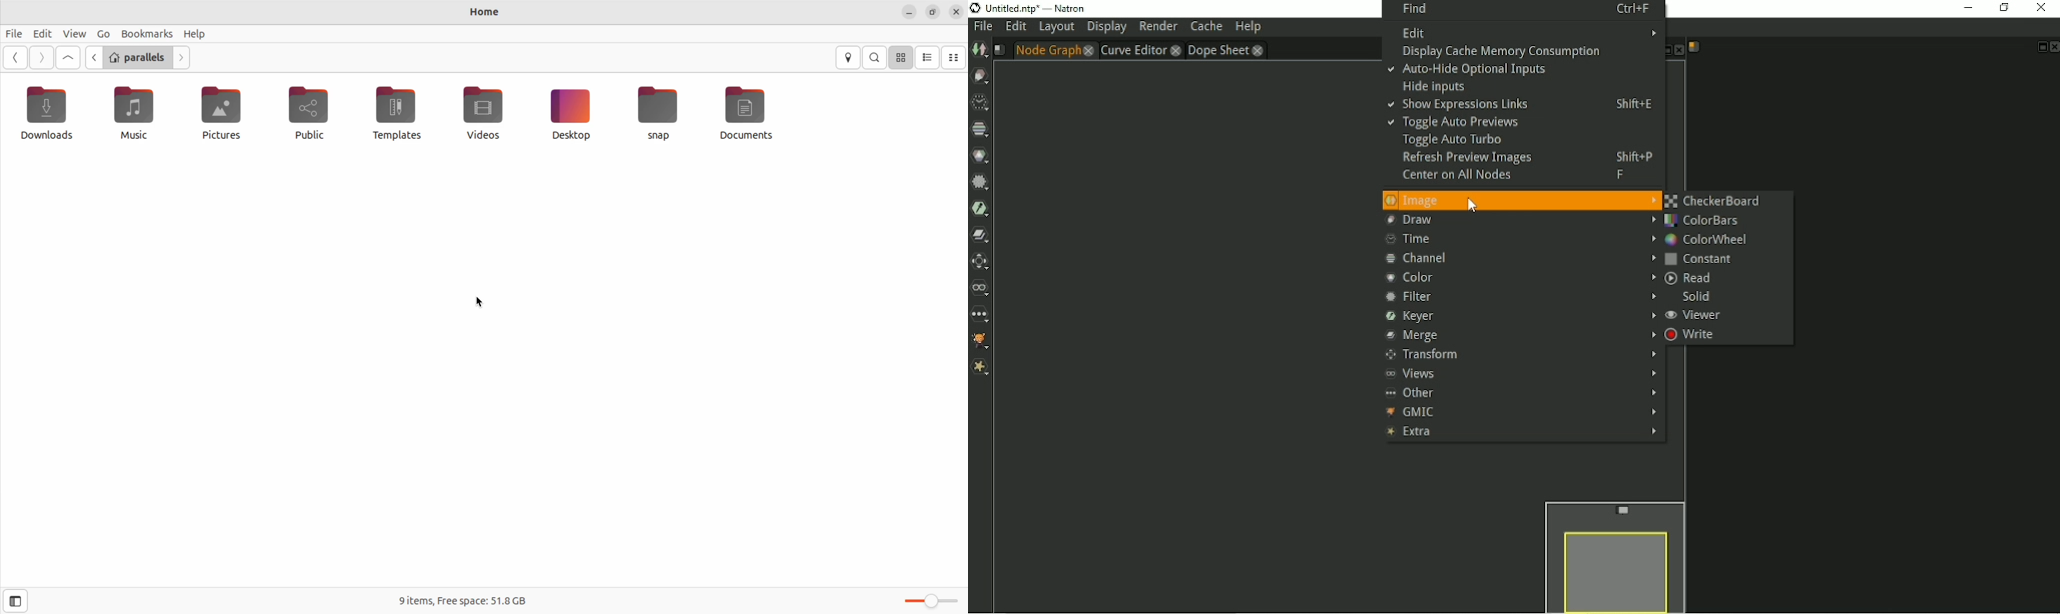 This screenshot has width=2072, height=616. I want to click on Go, so click(103, 33).